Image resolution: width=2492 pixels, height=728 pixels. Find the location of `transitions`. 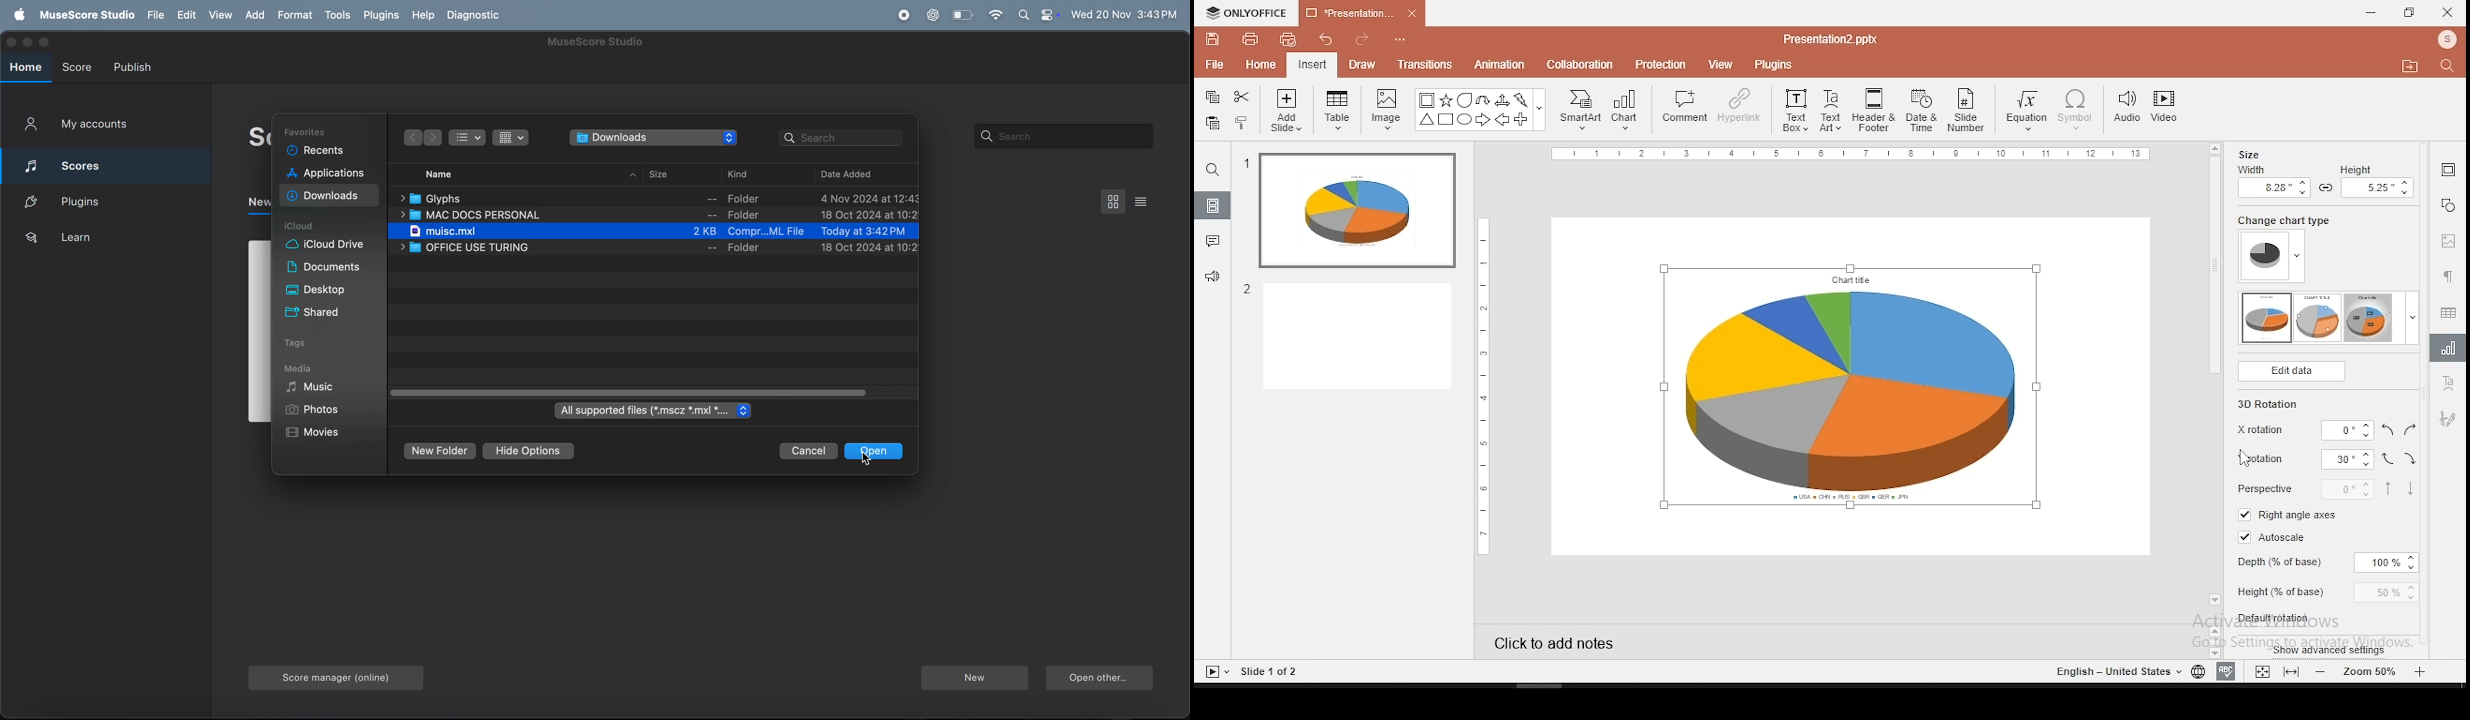

transitions is located at coordinates (1425, 66).